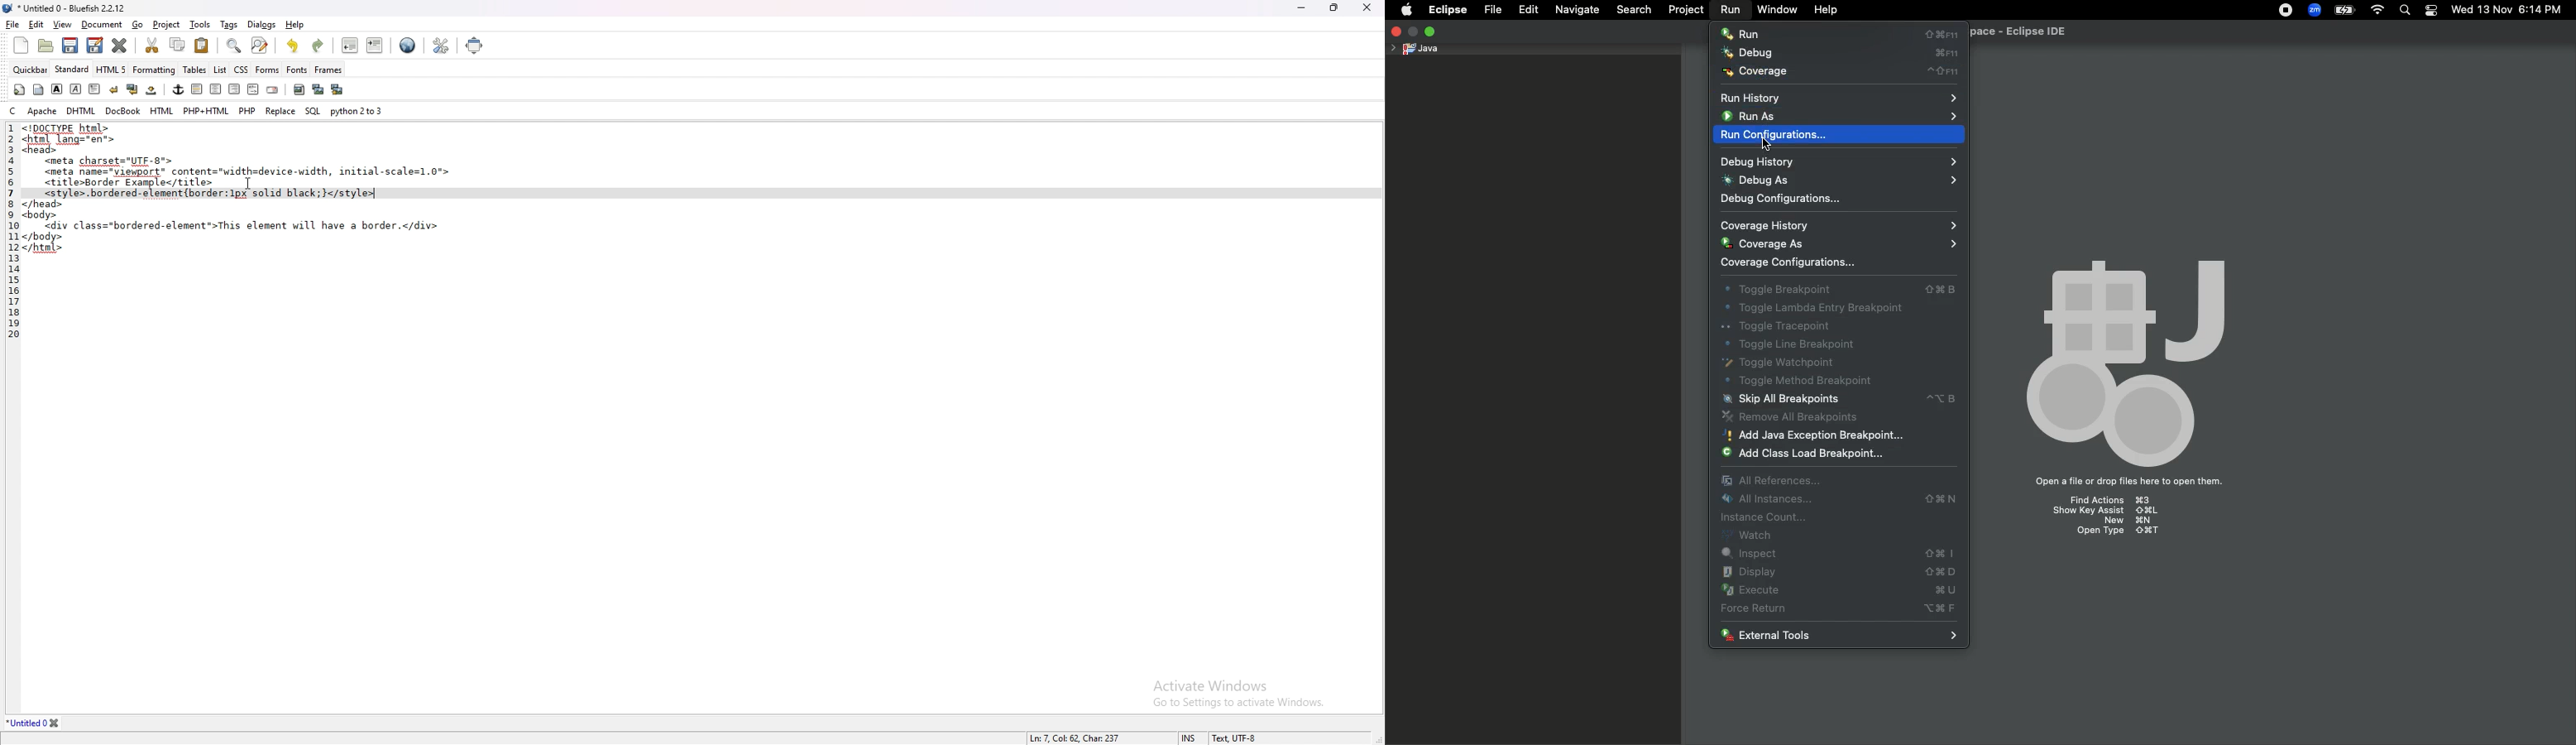 This screenshot has width=2576, height=756. I want to click on Run as, so click(1839, 117).